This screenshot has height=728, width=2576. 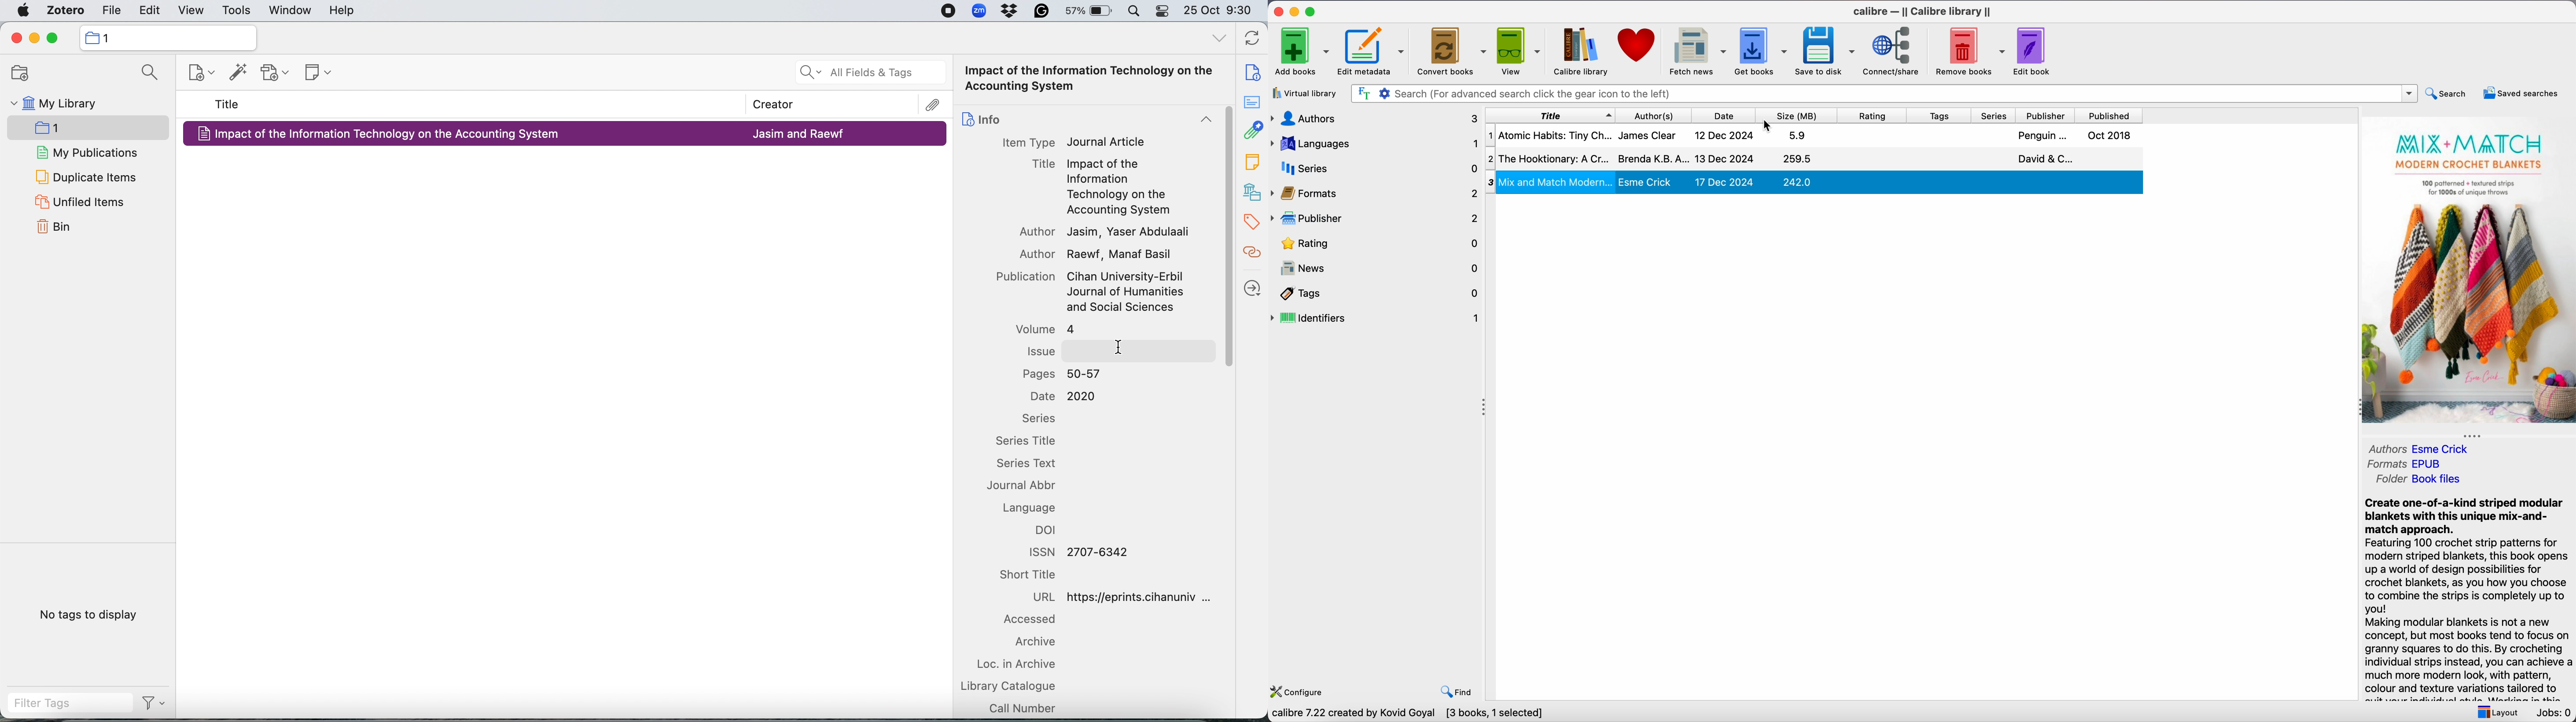 What do you see at coordinates (228, 104) in the screenshot?
I see `title` at bounding box center [228, 104].